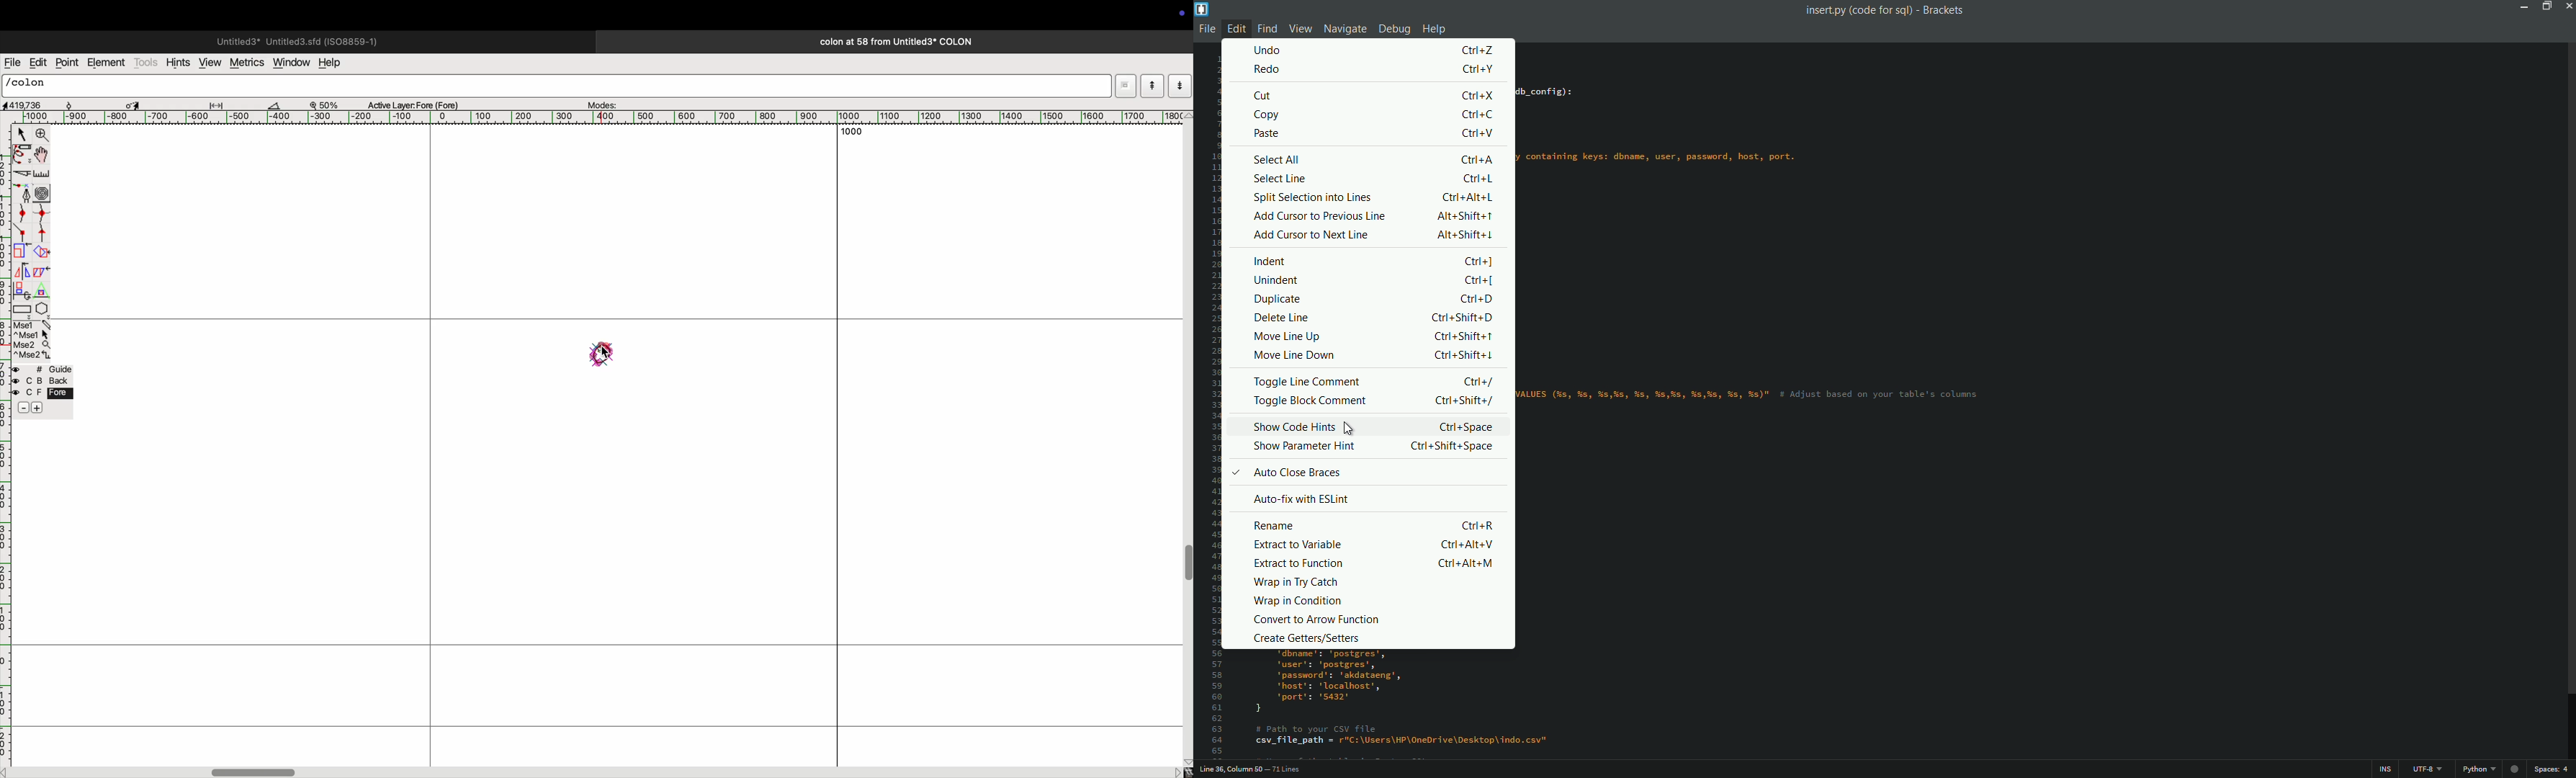 The height and width of the screenshot is (784, 2576). What do you see at coordinates (2516, 769) in the screenshot?
I see `web` at bounding box center [2516, 769].